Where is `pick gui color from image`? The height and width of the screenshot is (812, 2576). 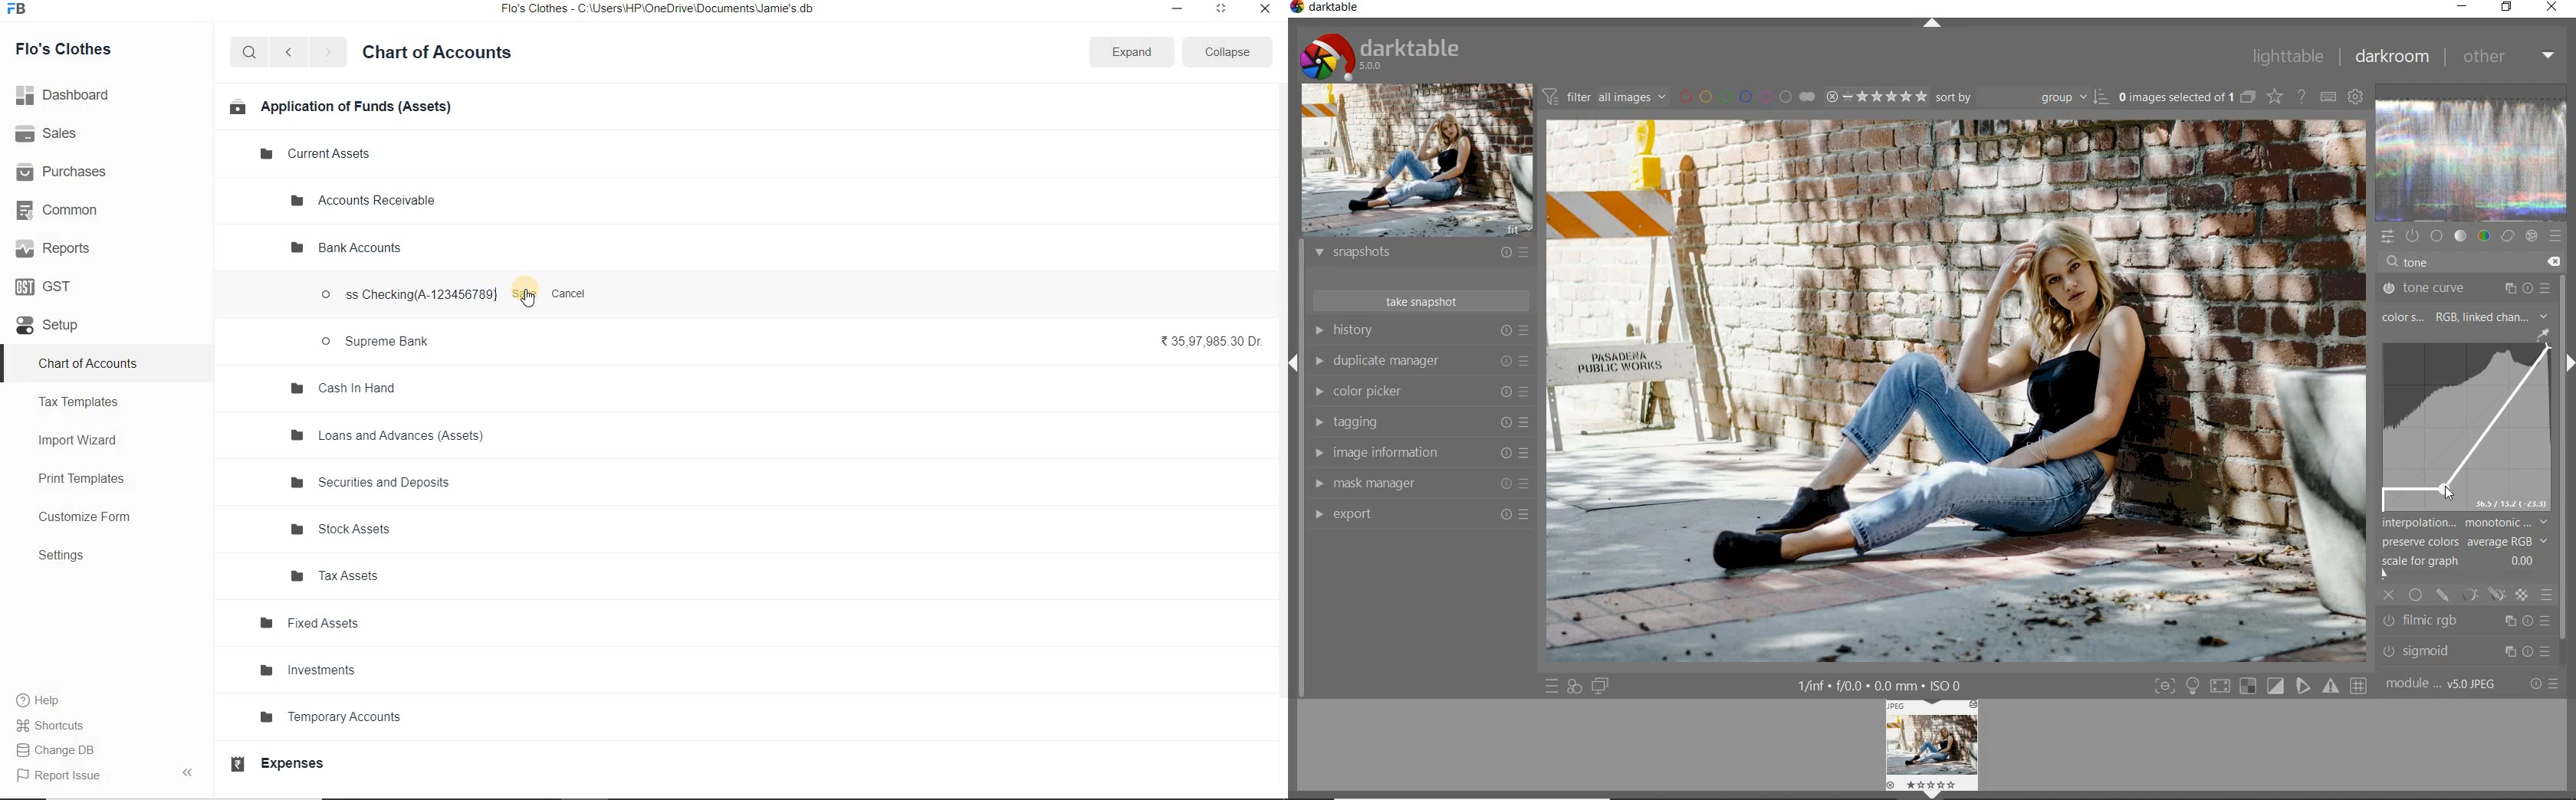 pick gui color from image is located at coordinates (2542, 333).